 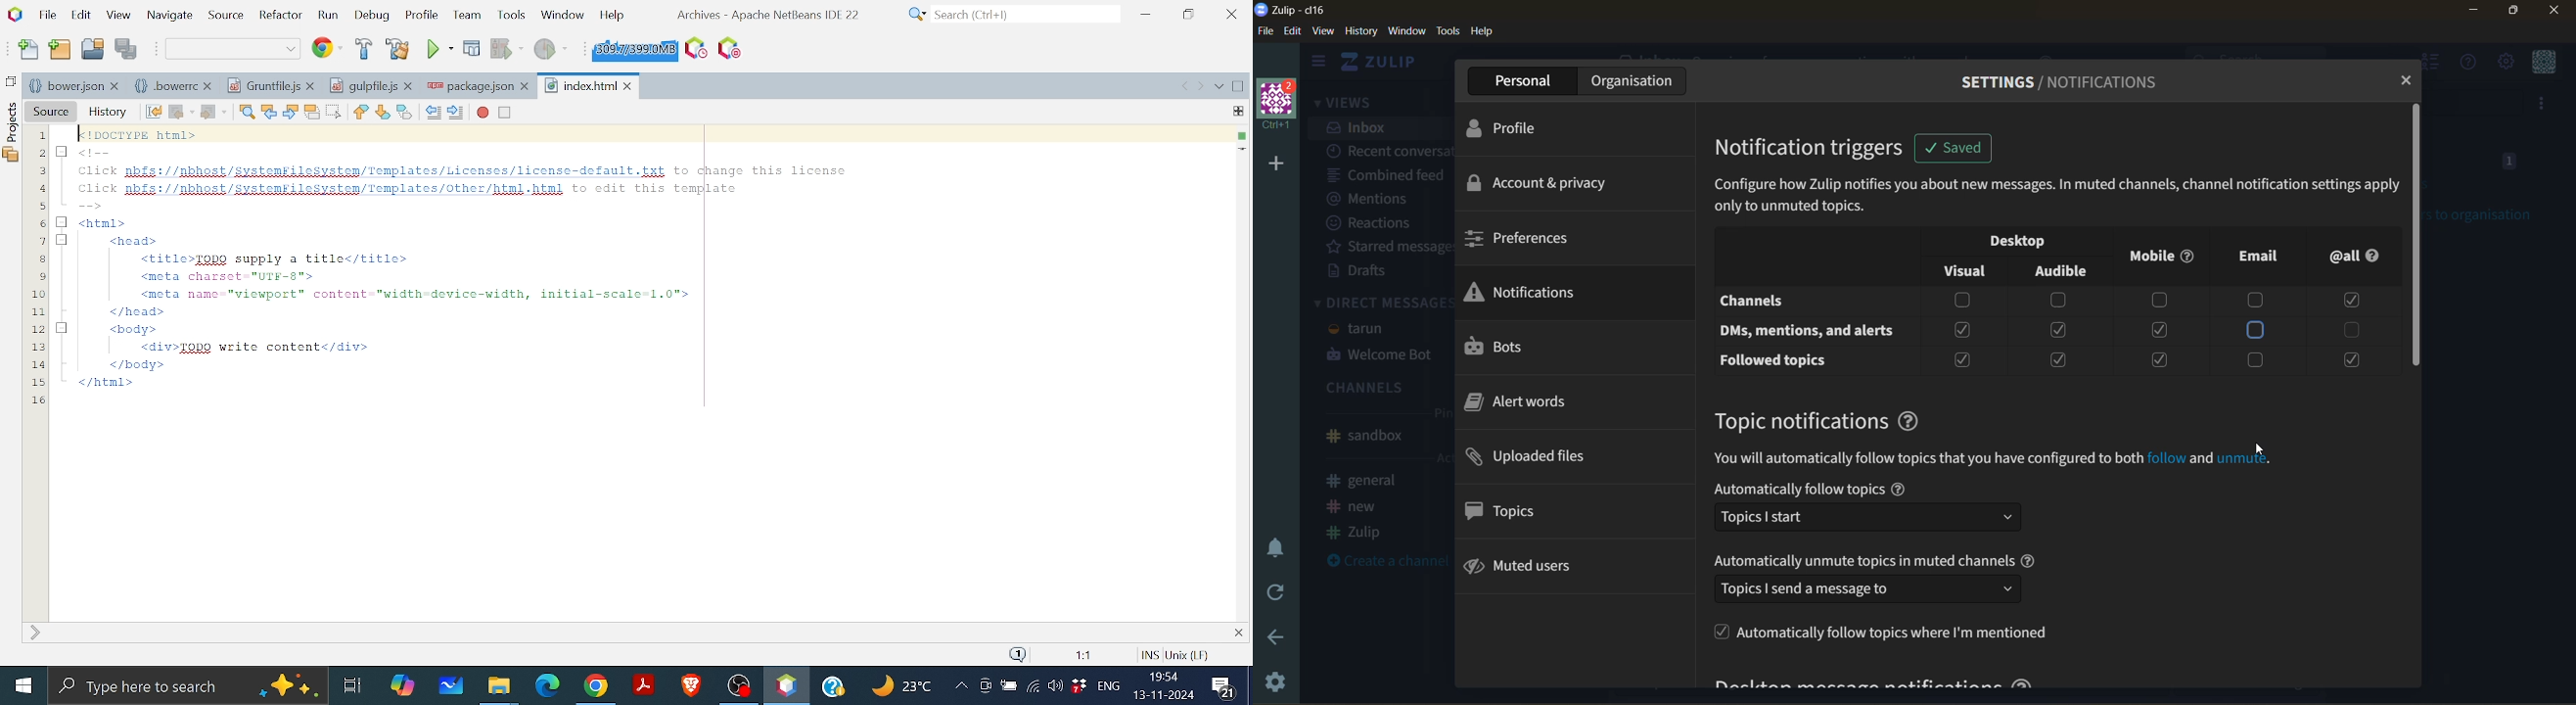 I want to click on organisation name, so click(x=1282, y=106).